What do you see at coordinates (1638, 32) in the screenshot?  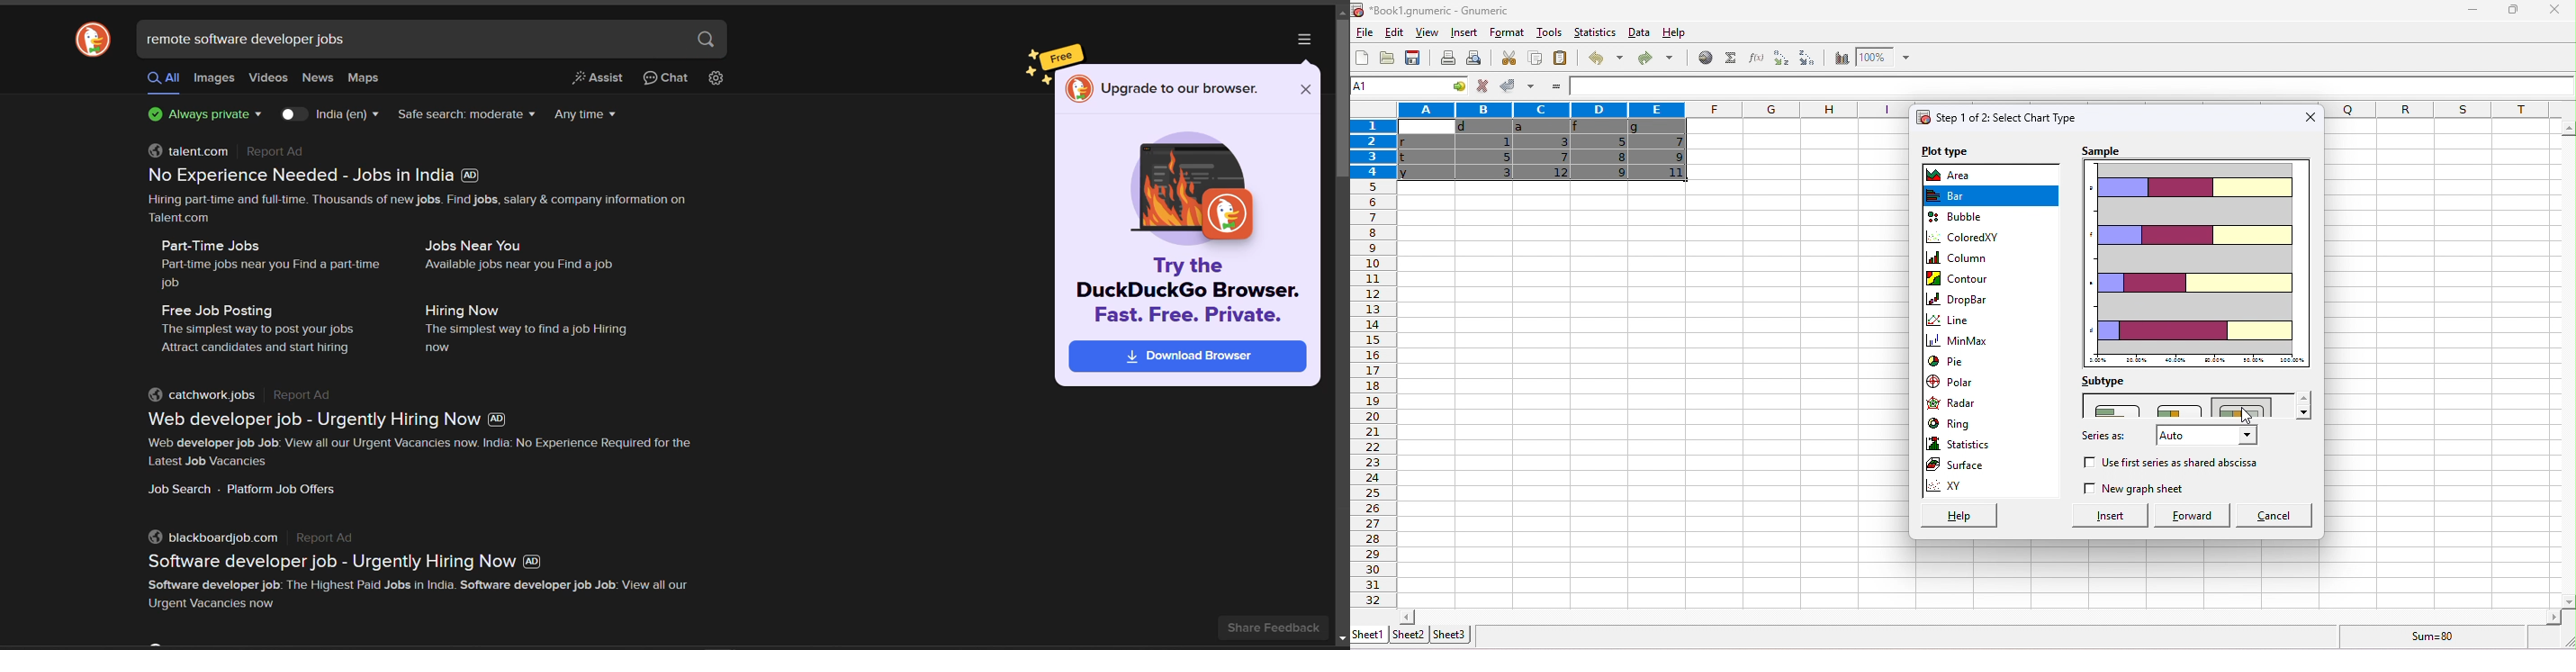 I see `data` at bounding box center [1638, 32].